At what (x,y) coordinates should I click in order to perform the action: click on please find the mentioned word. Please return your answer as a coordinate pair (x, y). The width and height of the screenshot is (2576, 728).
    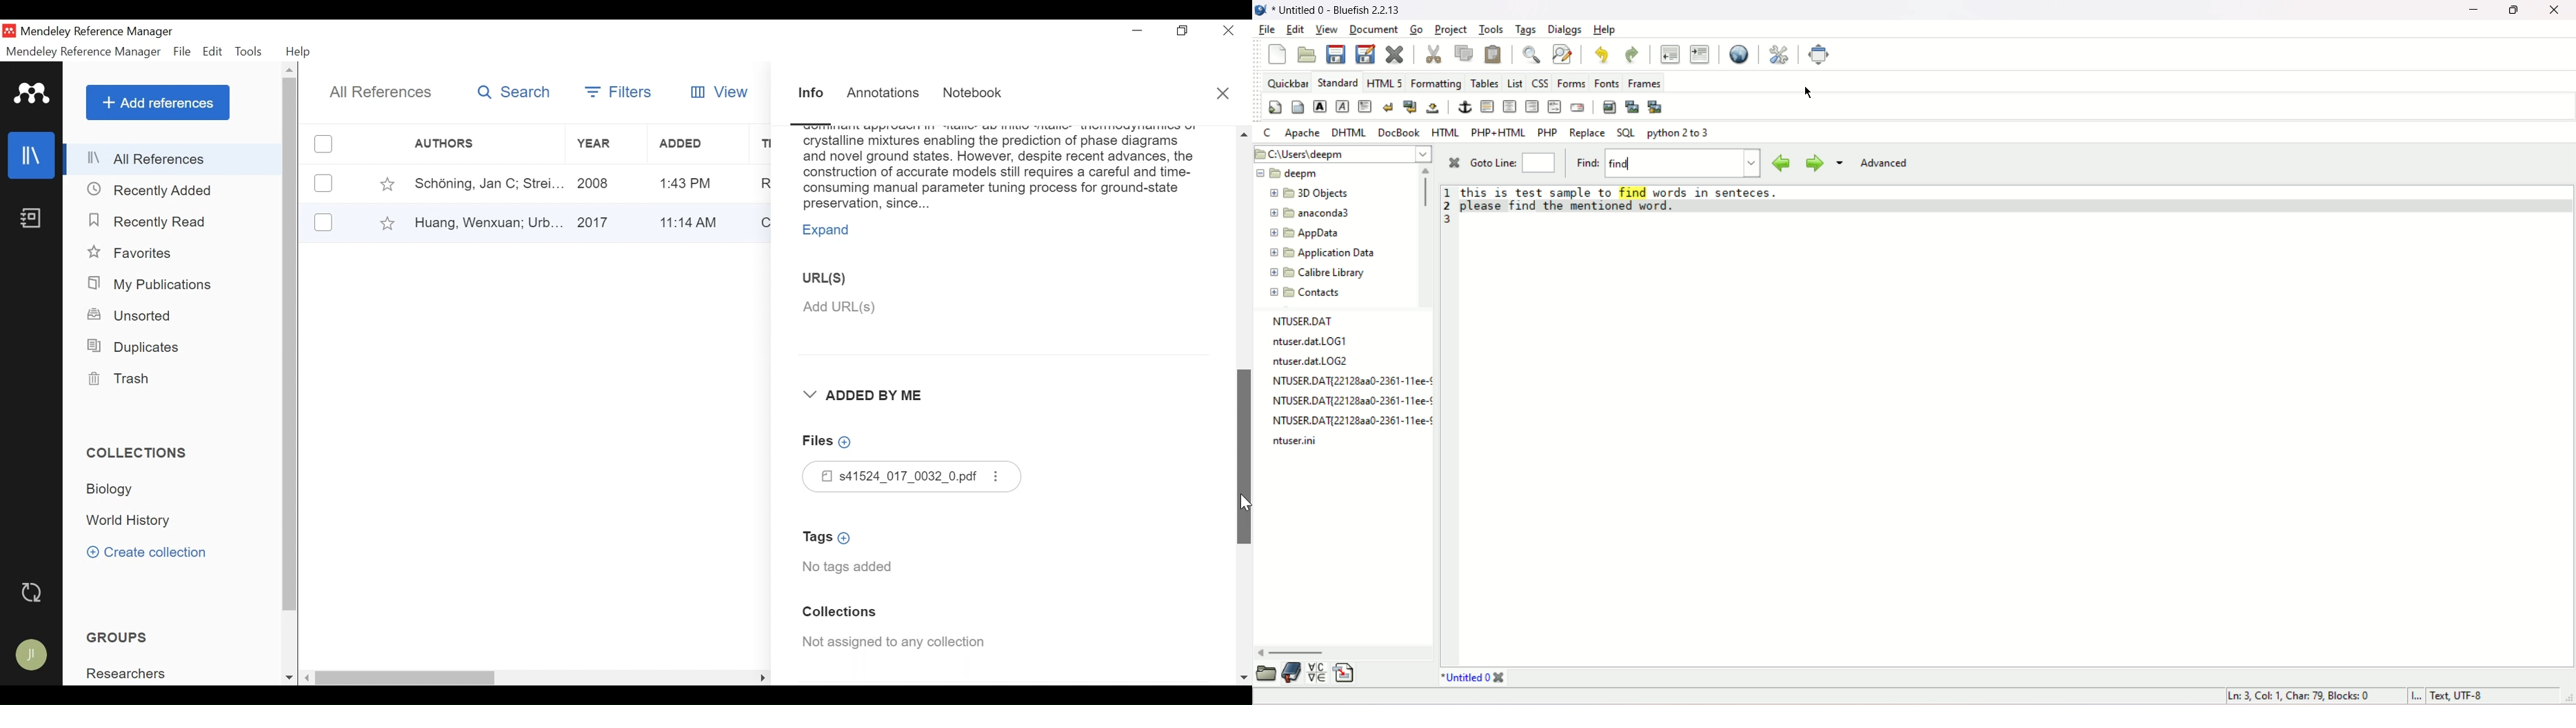
    Looking at the image, I should click on (1565, 205).